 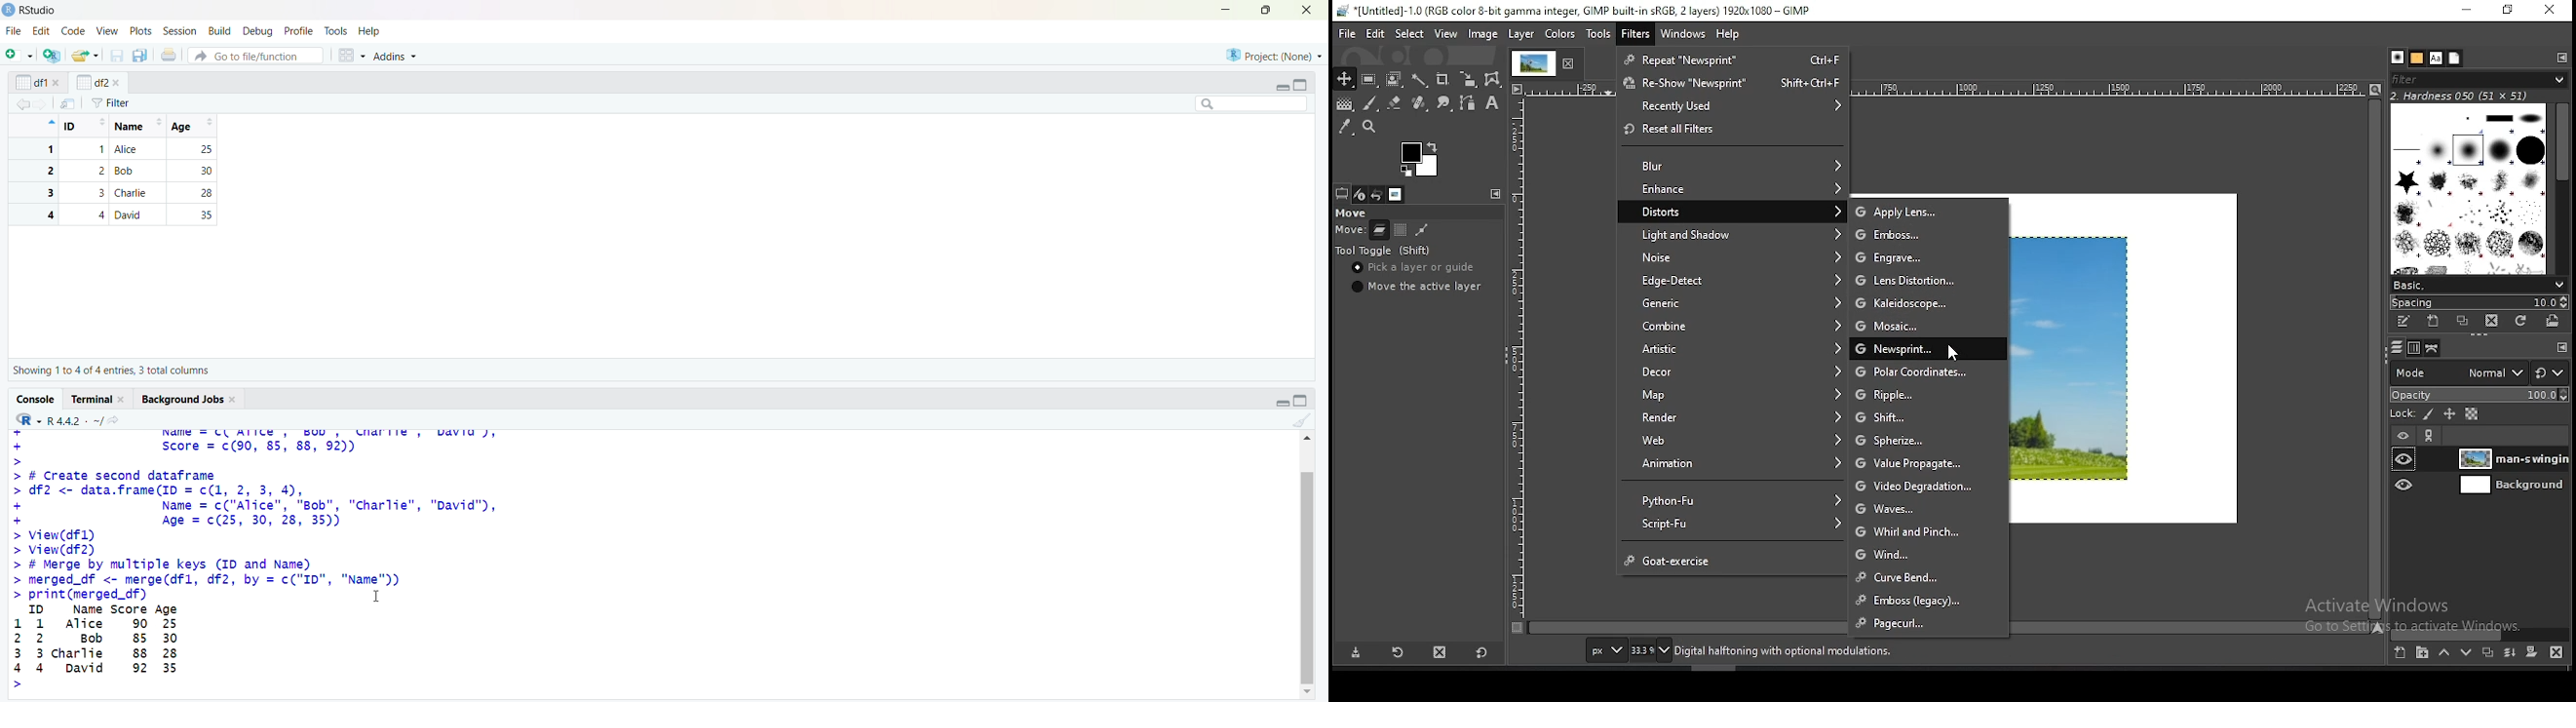 I want to click on 4 4 David 35, so click(x=119, y=215).